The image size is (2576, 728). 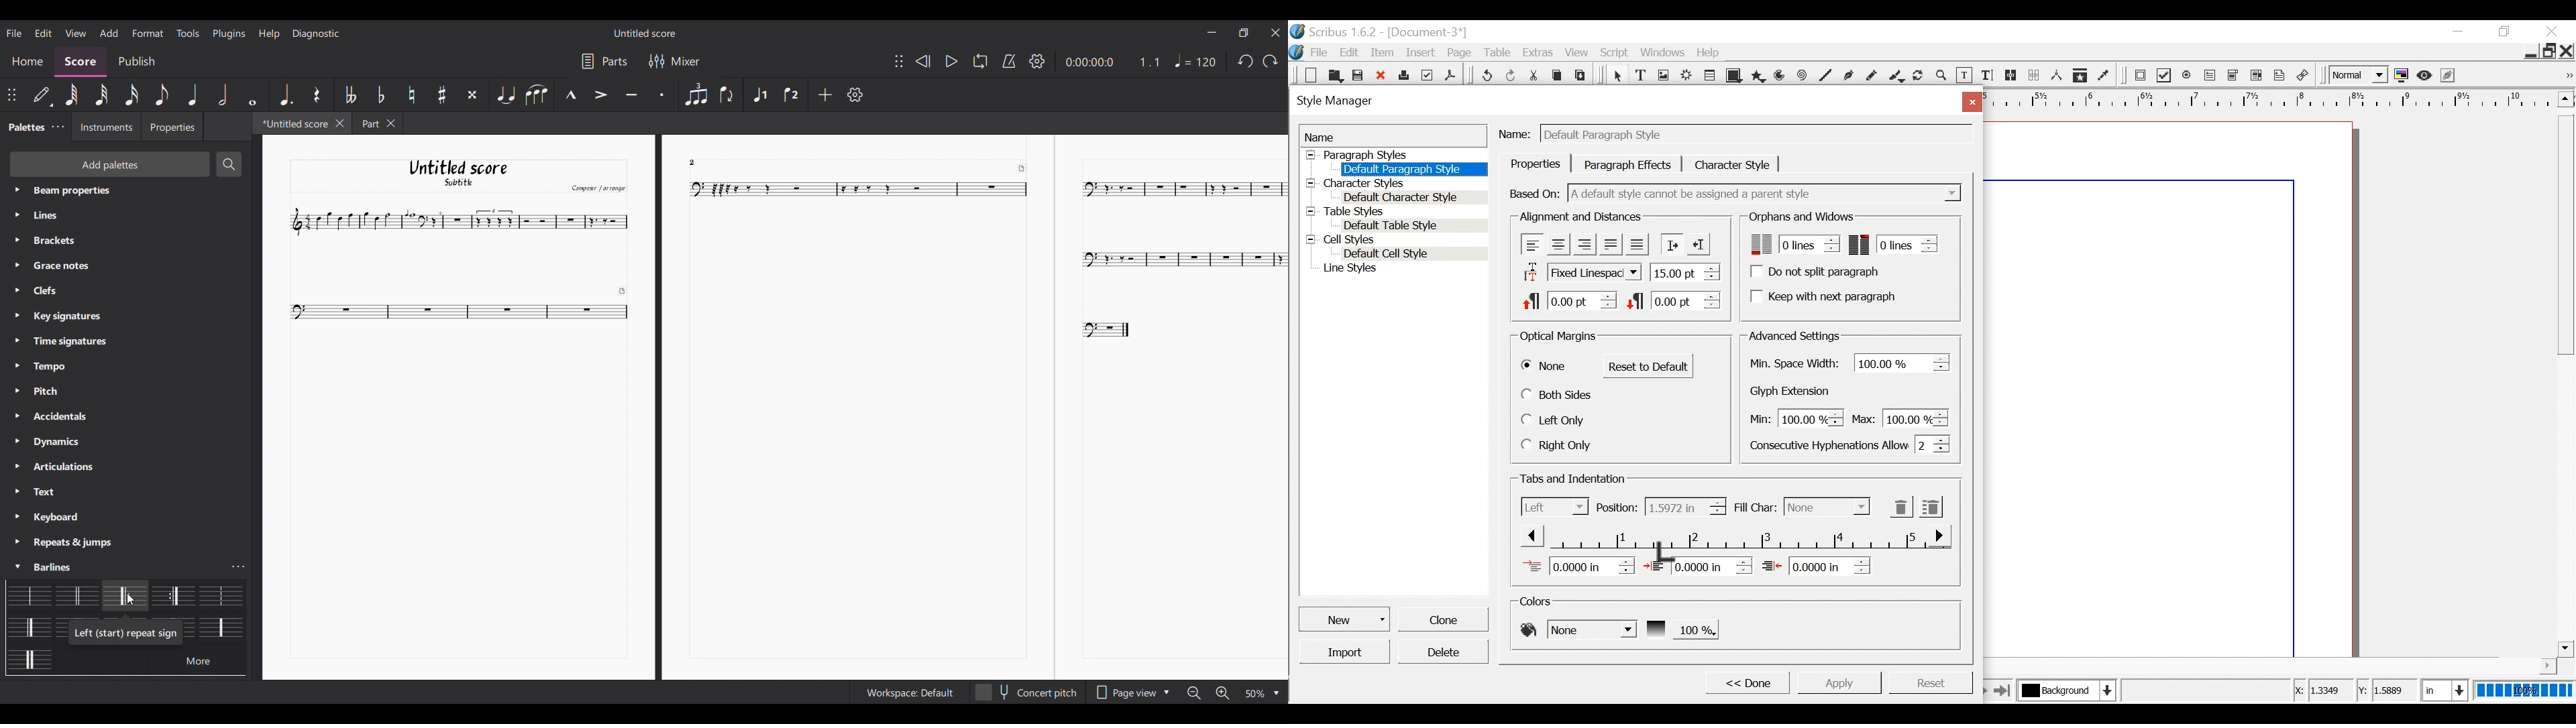 I want to click on File, so click(x=1319, y=52).